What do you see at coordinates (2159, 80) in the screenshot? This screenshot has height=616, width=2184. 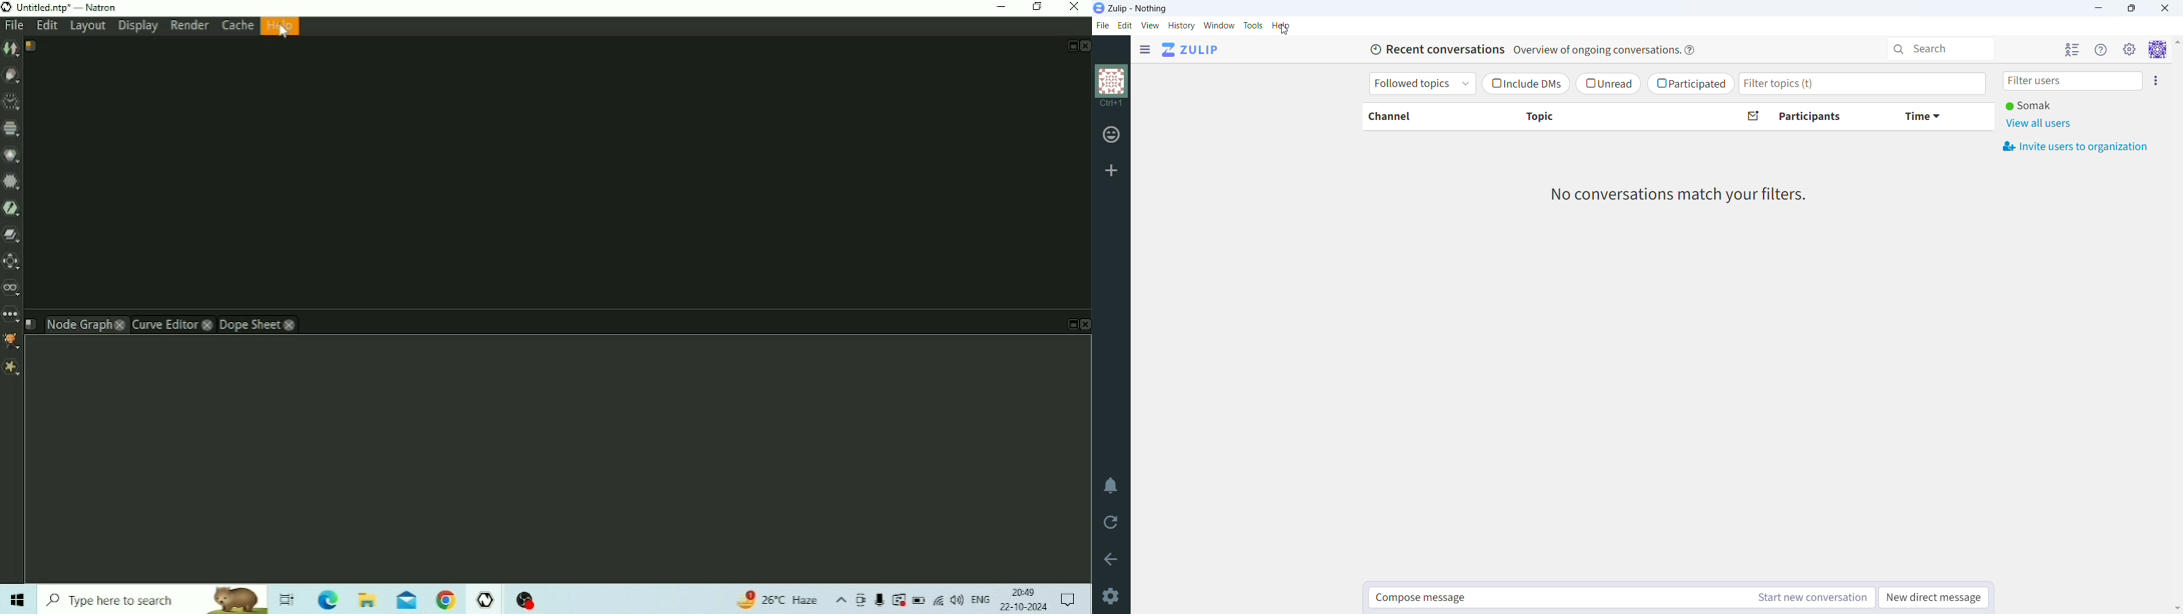 I see `options to invite users` at bounding box center [2159, 80].